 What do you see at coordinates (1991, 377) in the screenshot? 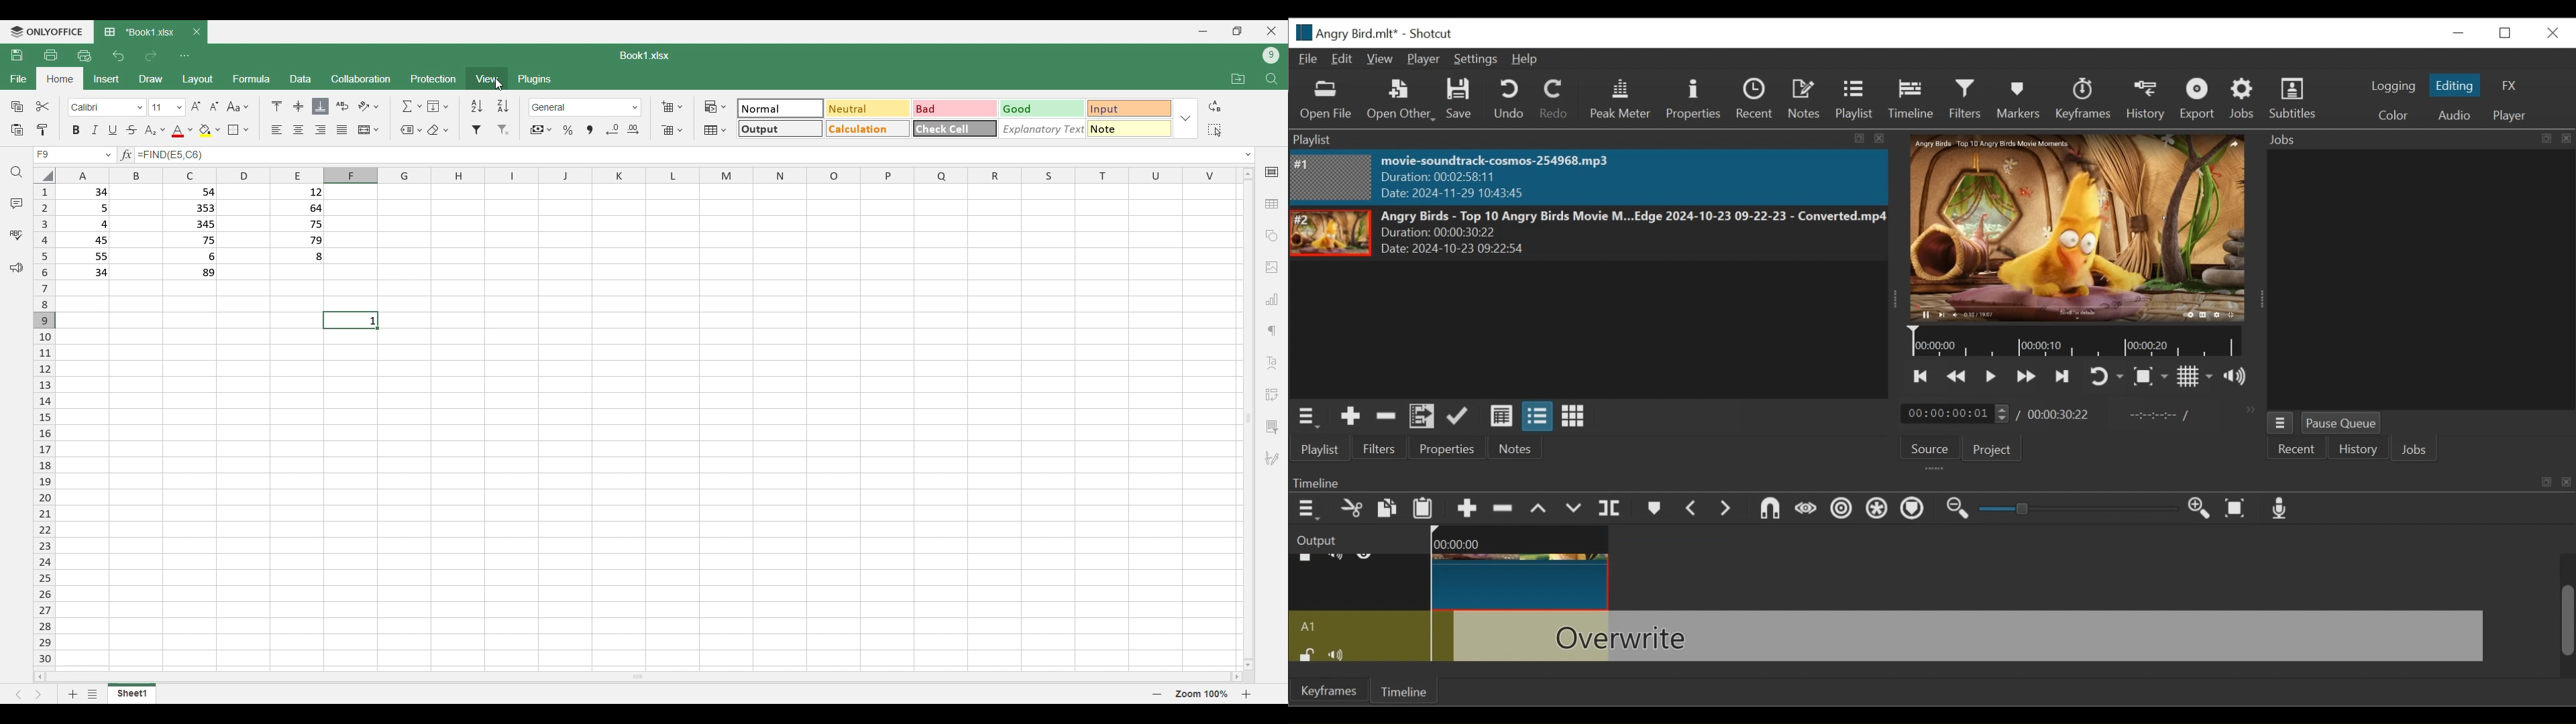
I see `Toggle play or pause` at bounding box center [1991, 377].